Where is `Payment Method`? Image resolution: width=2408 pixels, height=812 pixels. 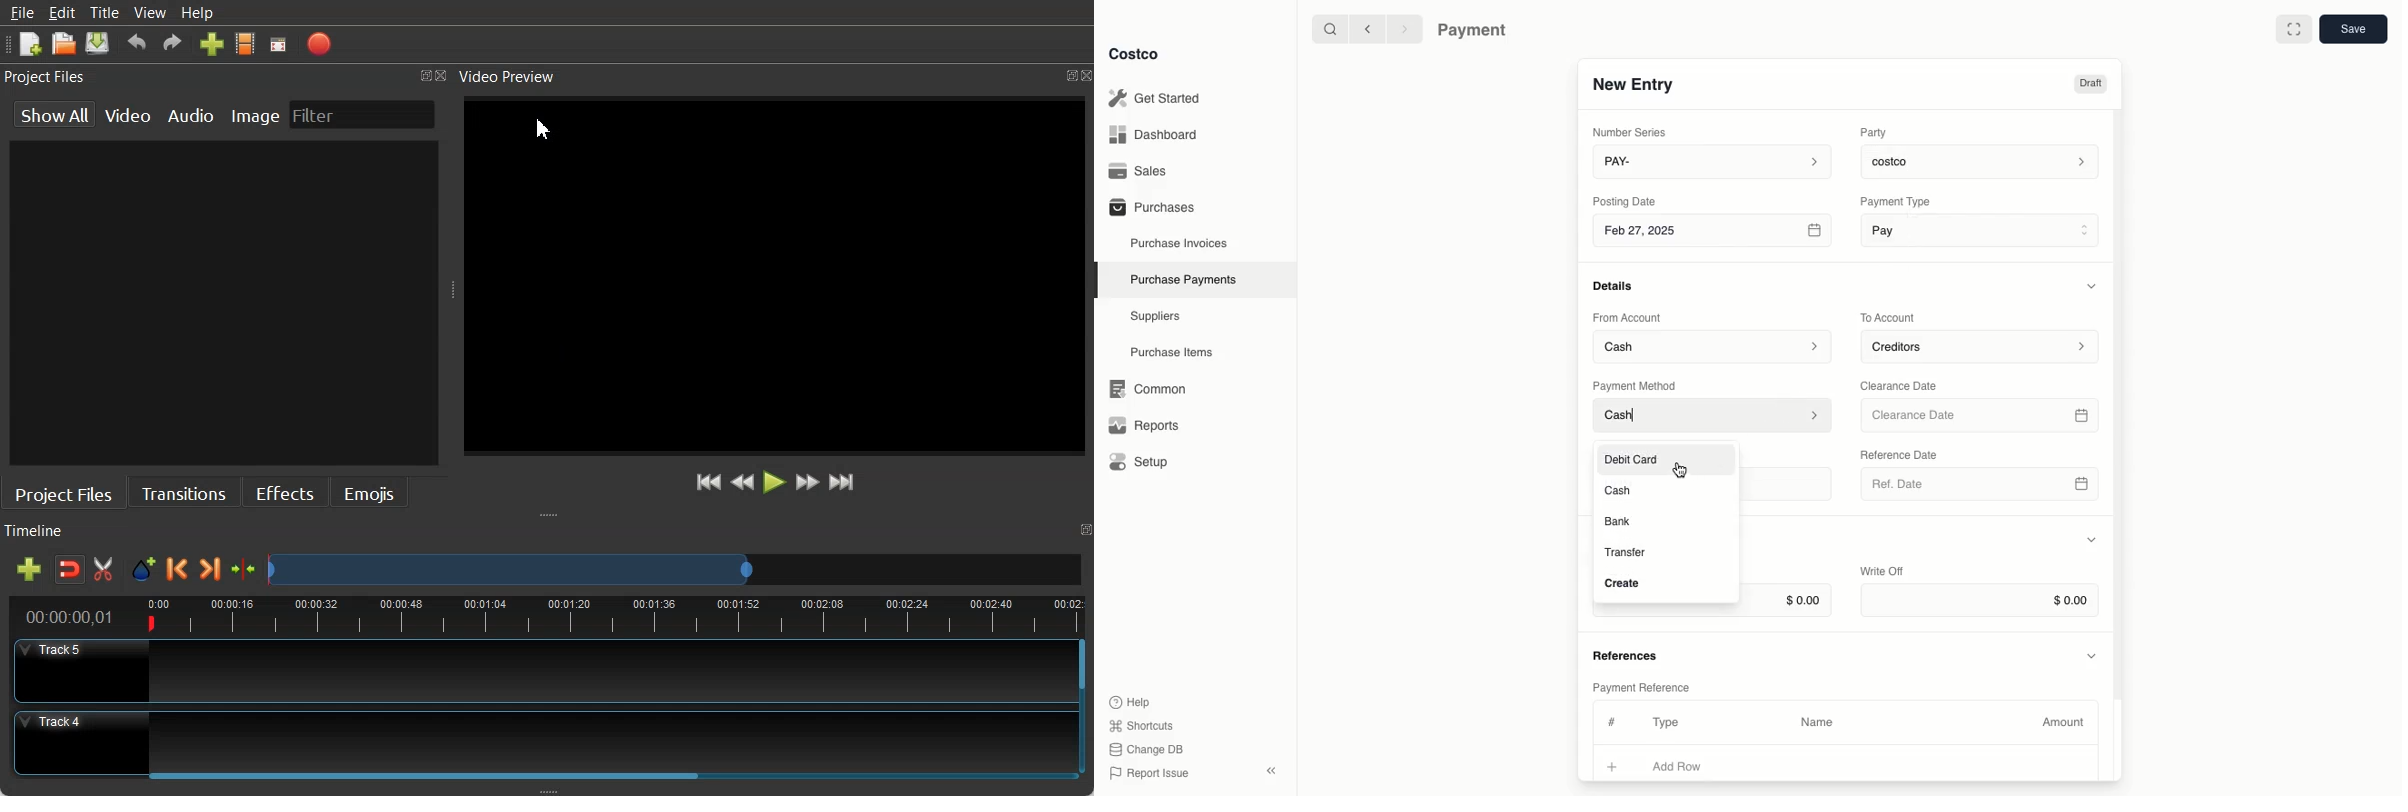 Payment Method is located at coordinates (1636, 385).